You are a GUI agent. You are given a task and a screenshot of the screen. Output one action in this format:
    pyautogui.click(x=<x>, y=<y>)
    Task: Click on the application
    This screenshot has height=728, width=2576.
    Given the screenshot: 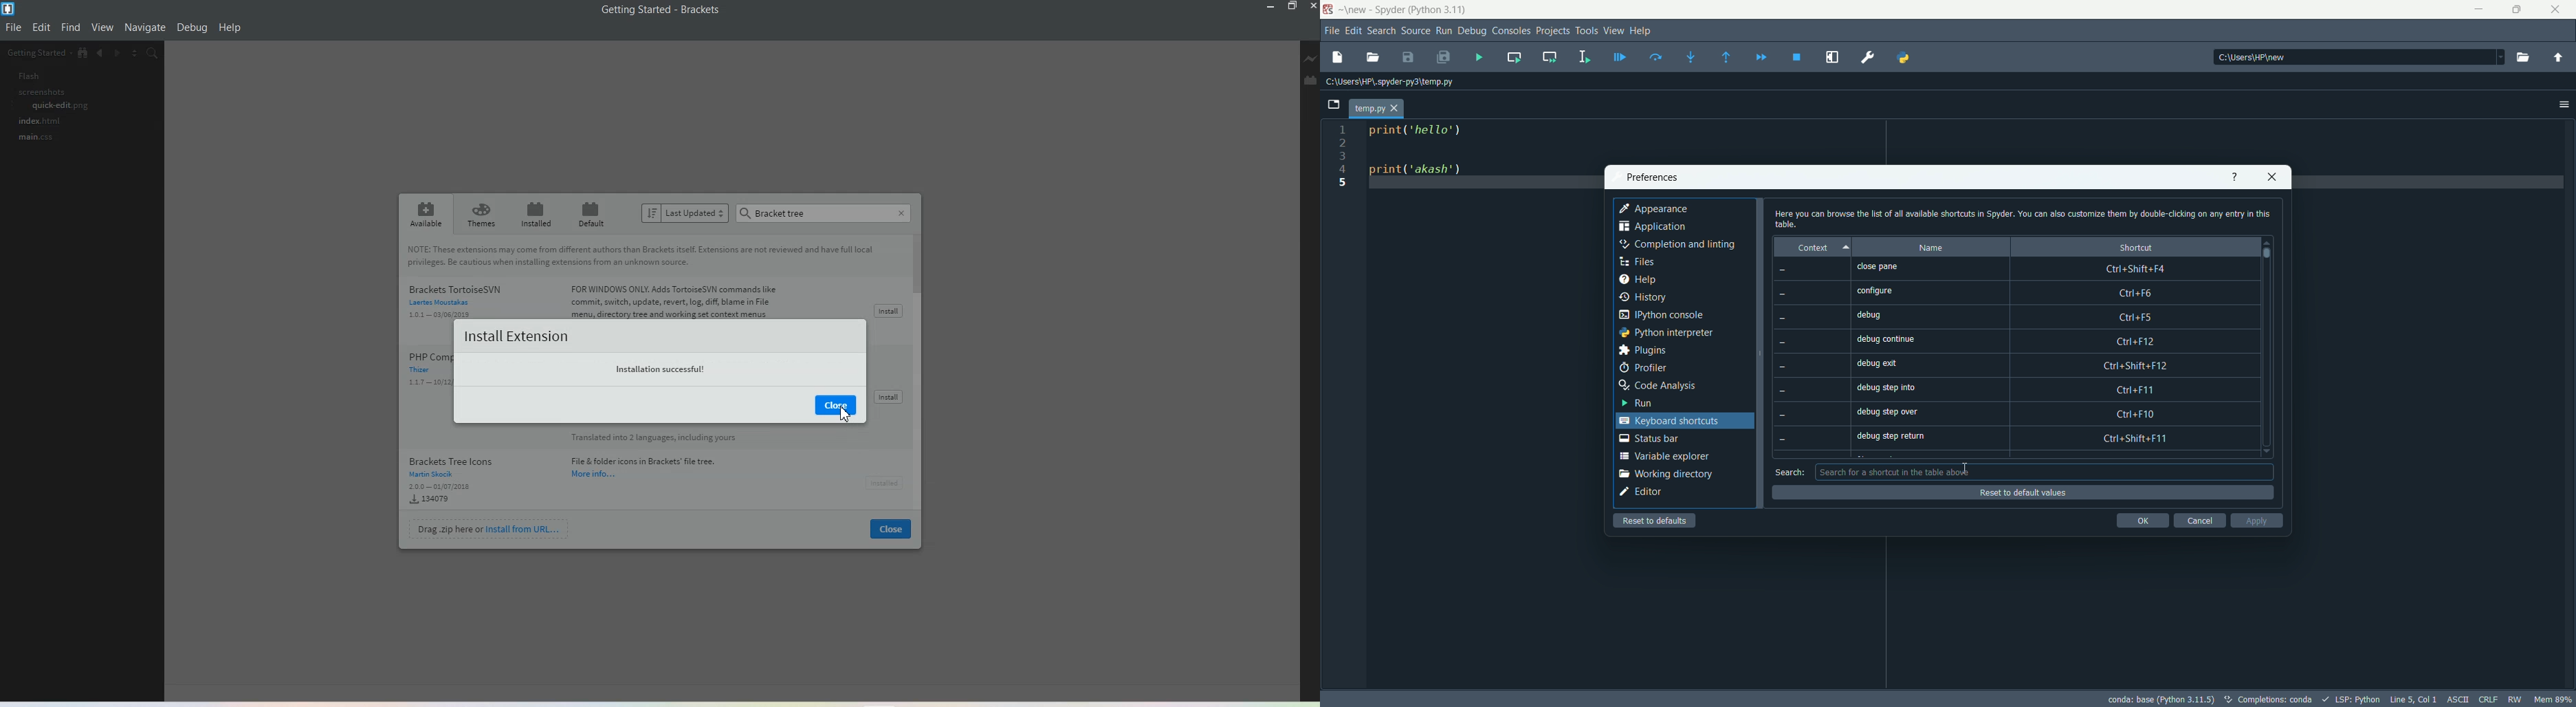 What is the action you would take?
    pyautogui.click(x=1652, y=227)
    